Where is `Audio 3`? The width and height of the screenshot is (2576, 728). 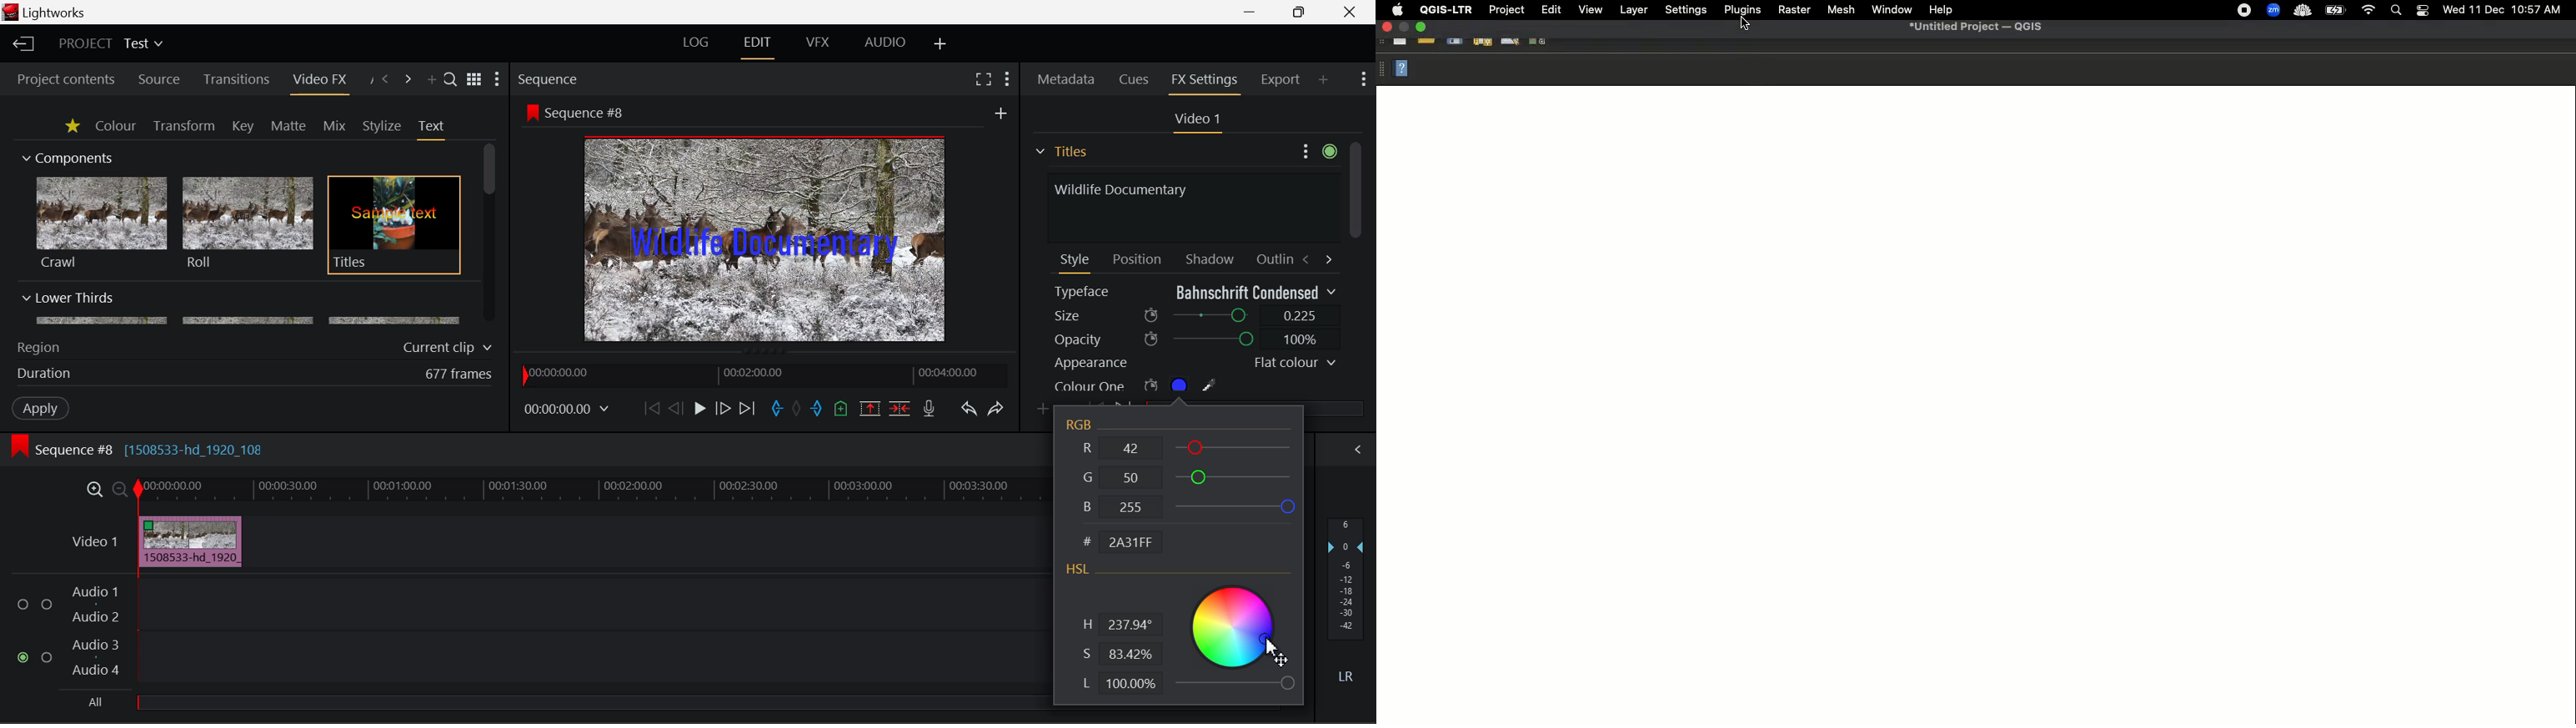 Audio 3 is located at coordinates (95, 644).